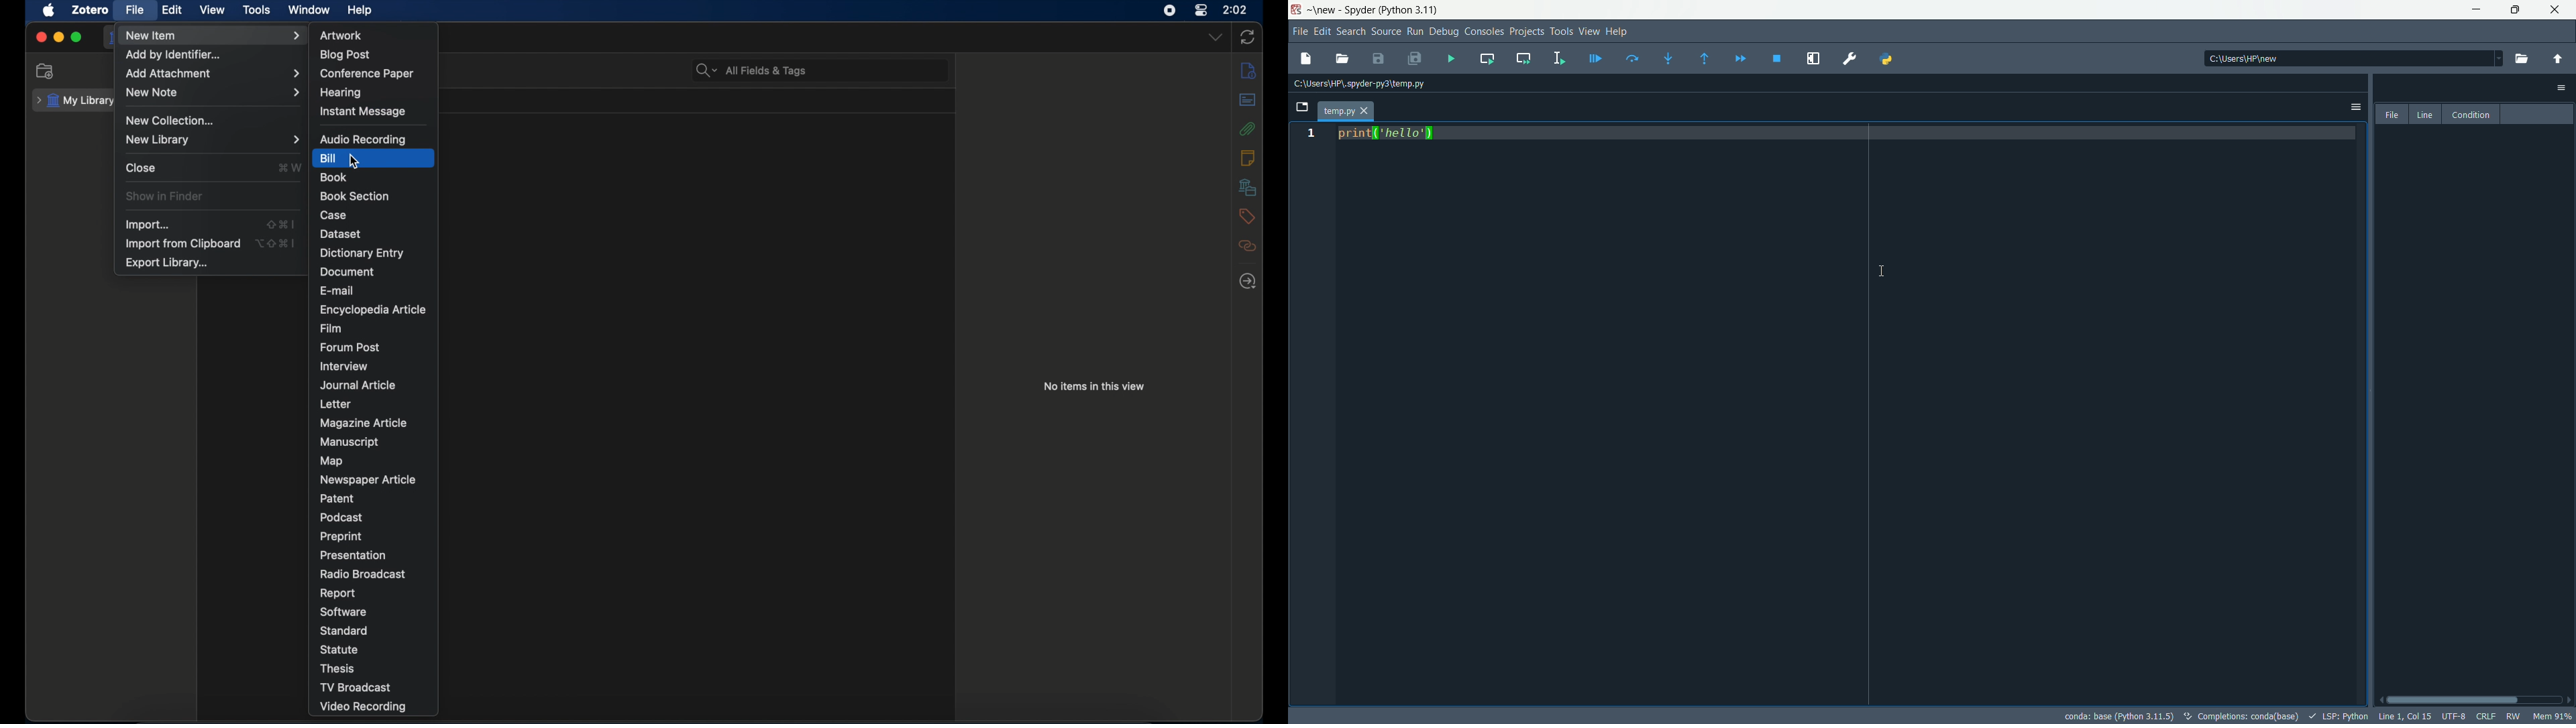 The image size is (2576, 728). I want to click on new file, so click(1306, 60).